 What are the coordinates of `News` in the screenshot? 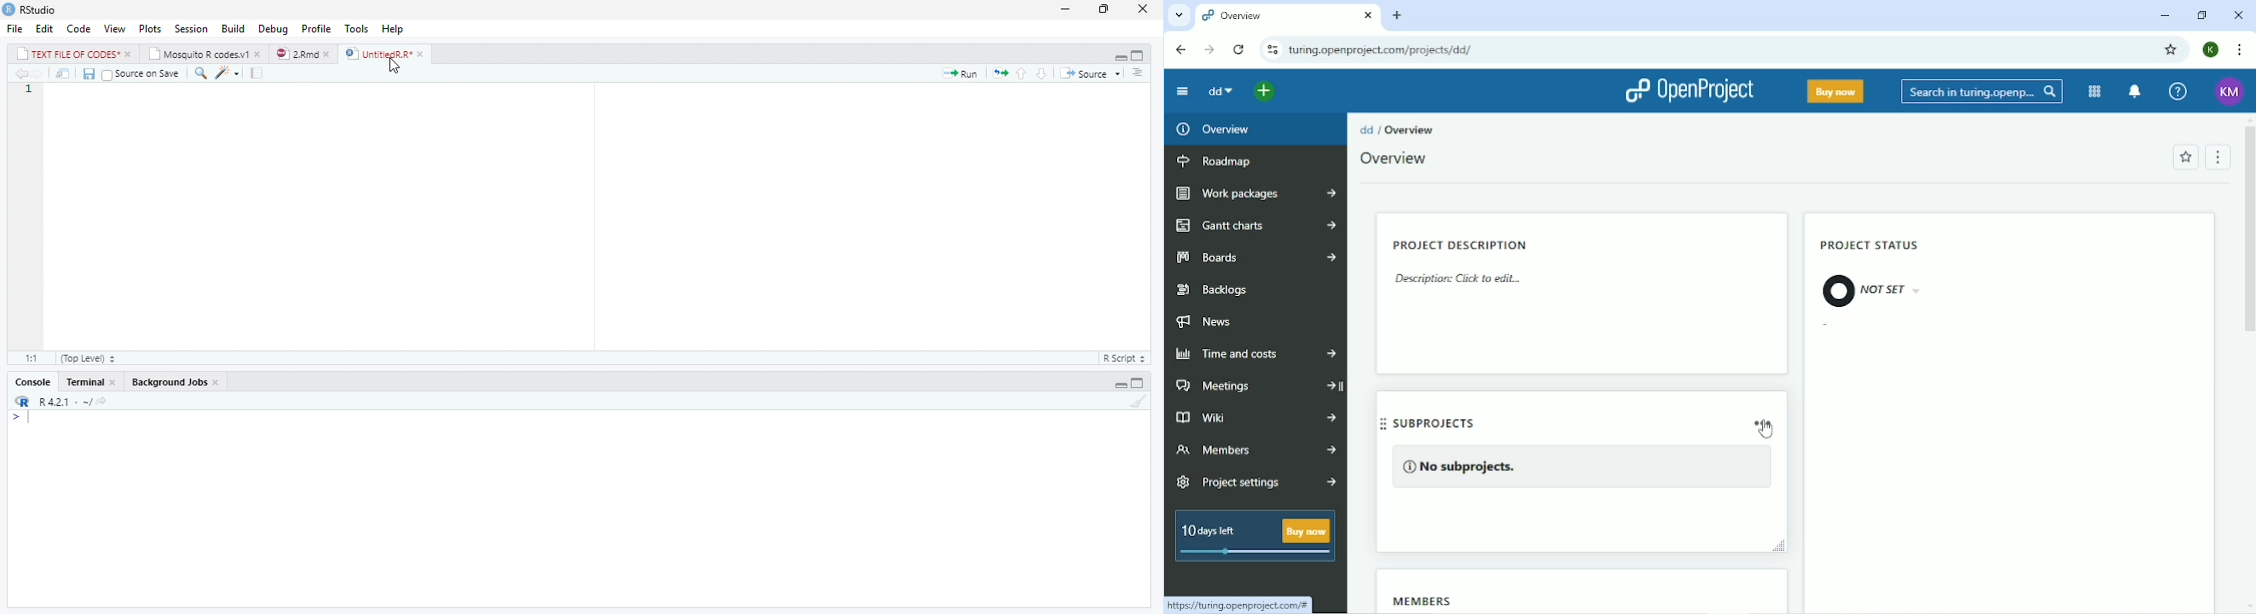 It's located at (1209, 322).